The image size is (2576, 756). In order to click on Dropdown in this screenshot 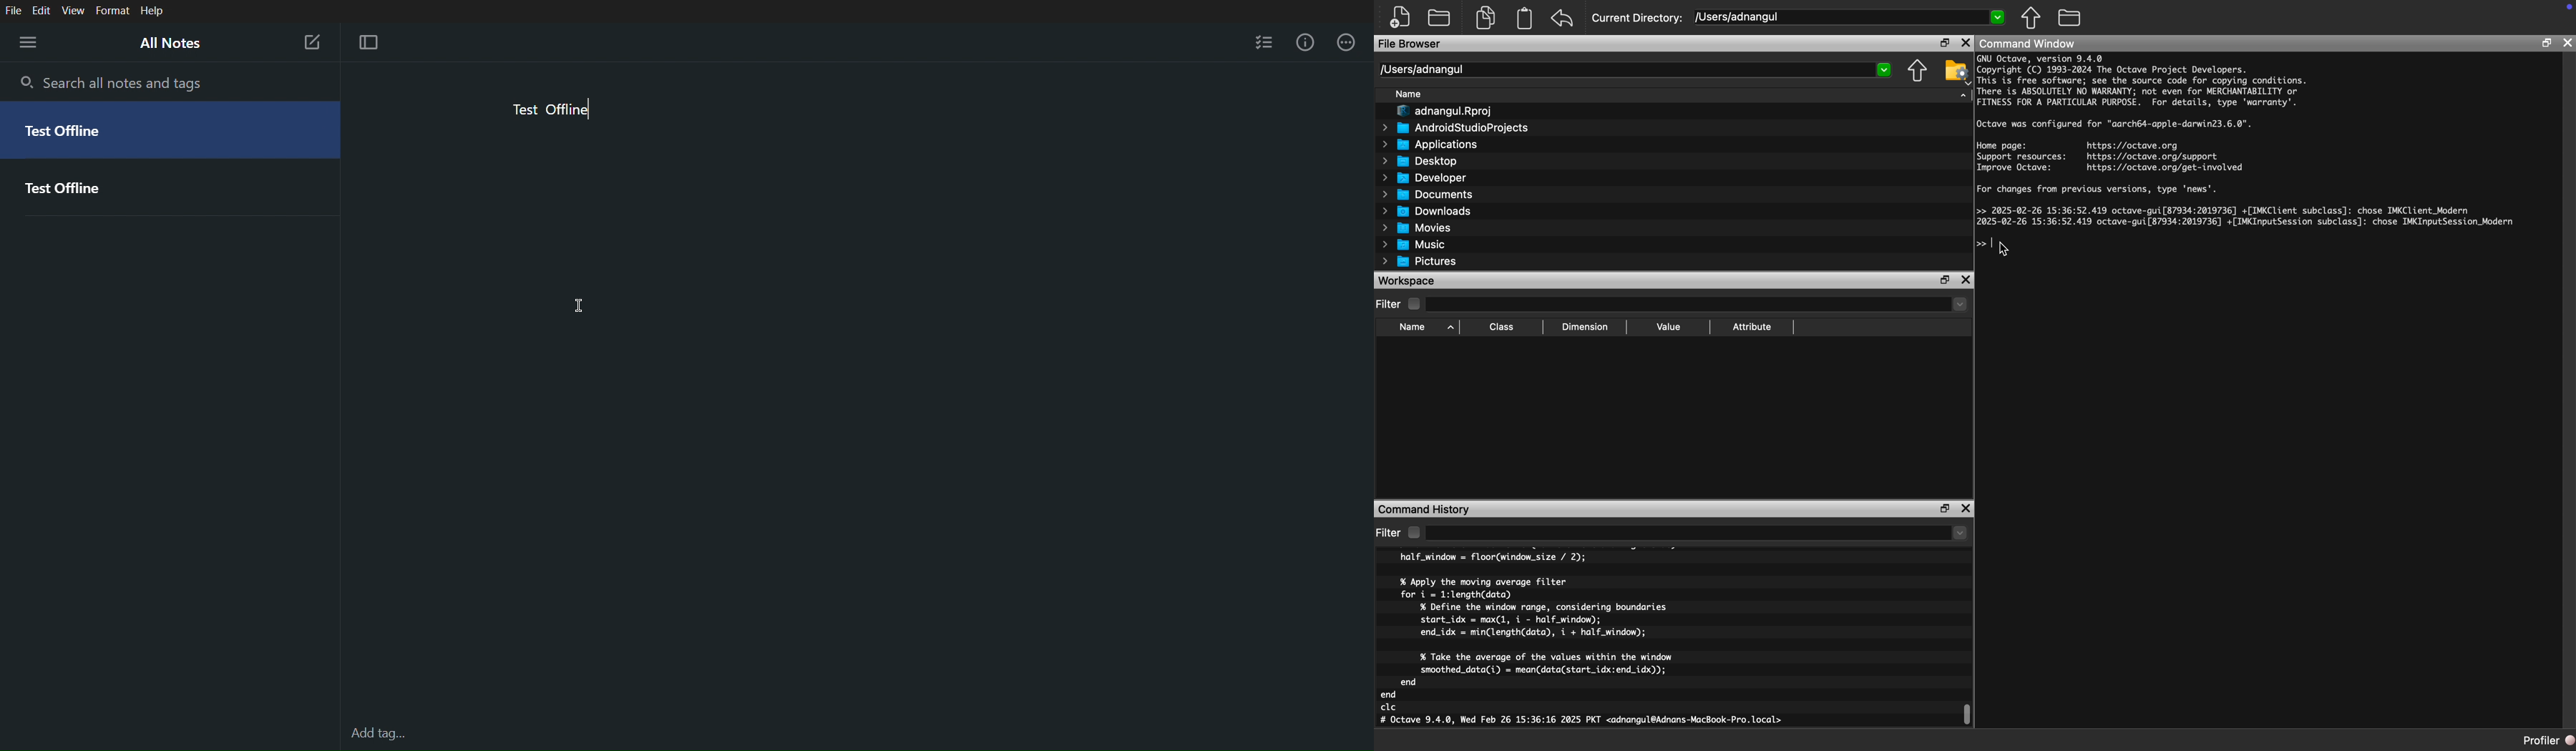, I will do `click(1698, 305)`.